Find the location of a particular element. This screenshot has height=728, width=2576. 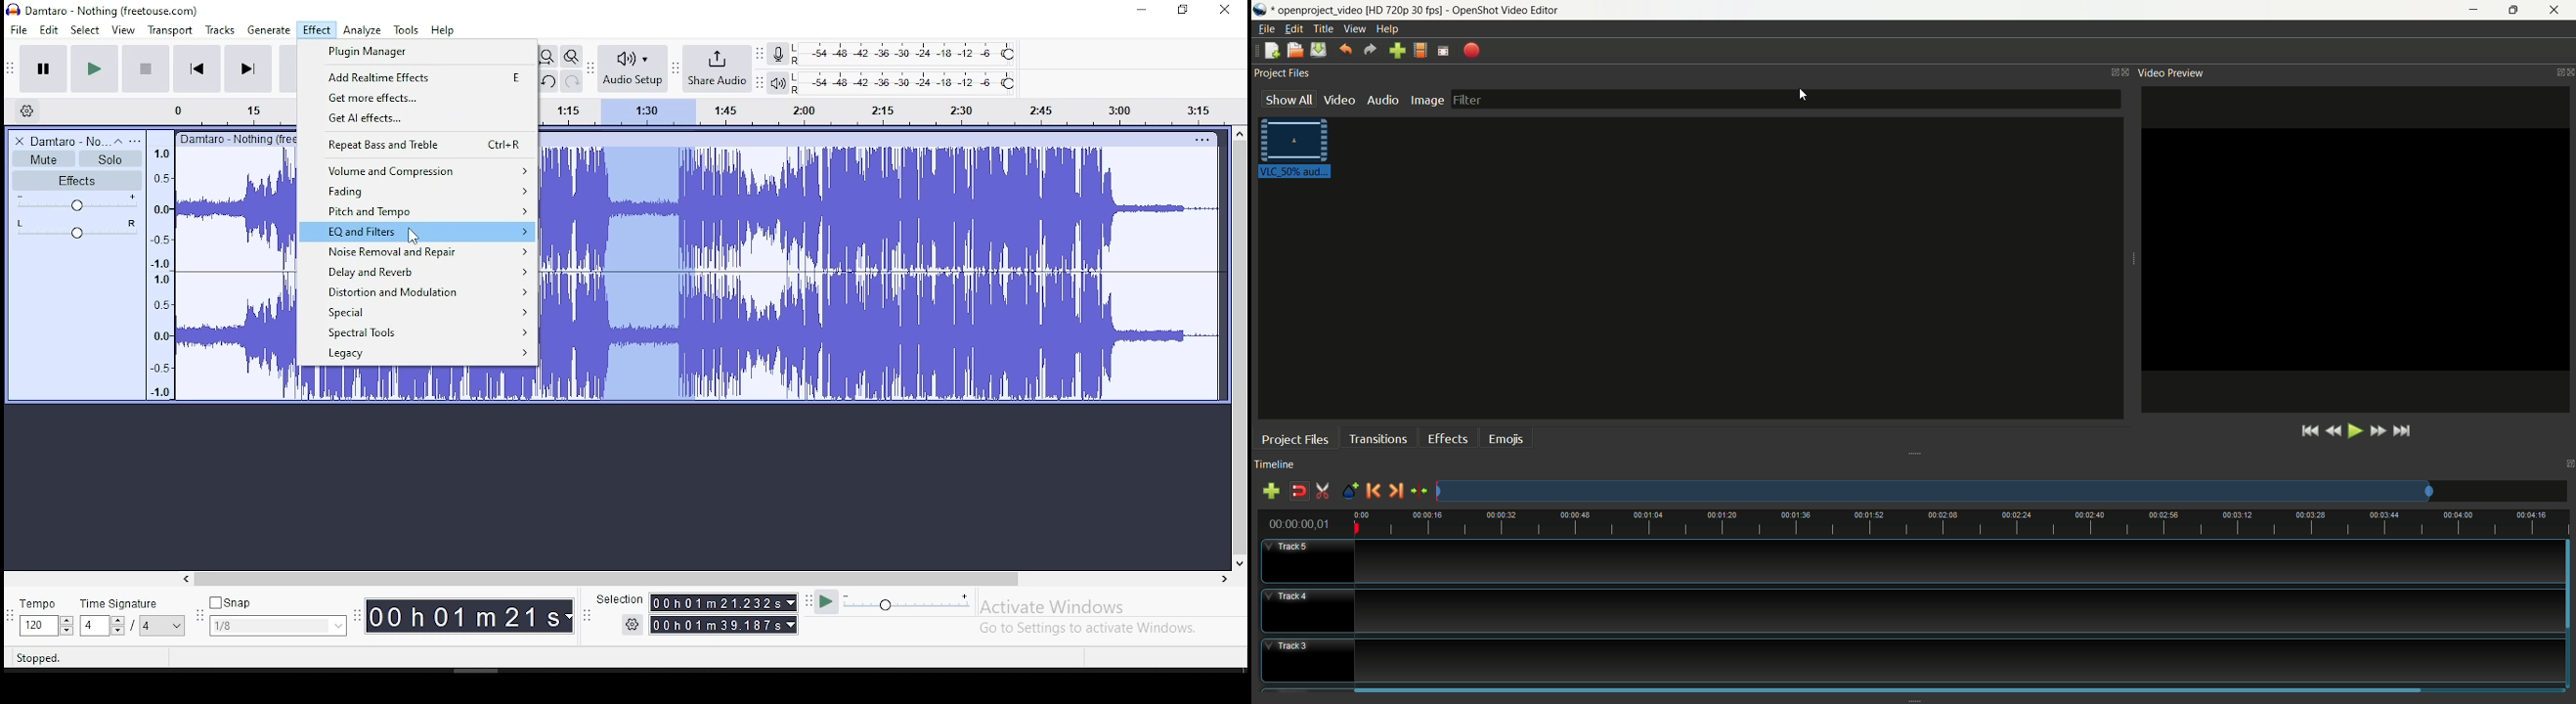

pitch and tempo is located at coordinates (415, 210).